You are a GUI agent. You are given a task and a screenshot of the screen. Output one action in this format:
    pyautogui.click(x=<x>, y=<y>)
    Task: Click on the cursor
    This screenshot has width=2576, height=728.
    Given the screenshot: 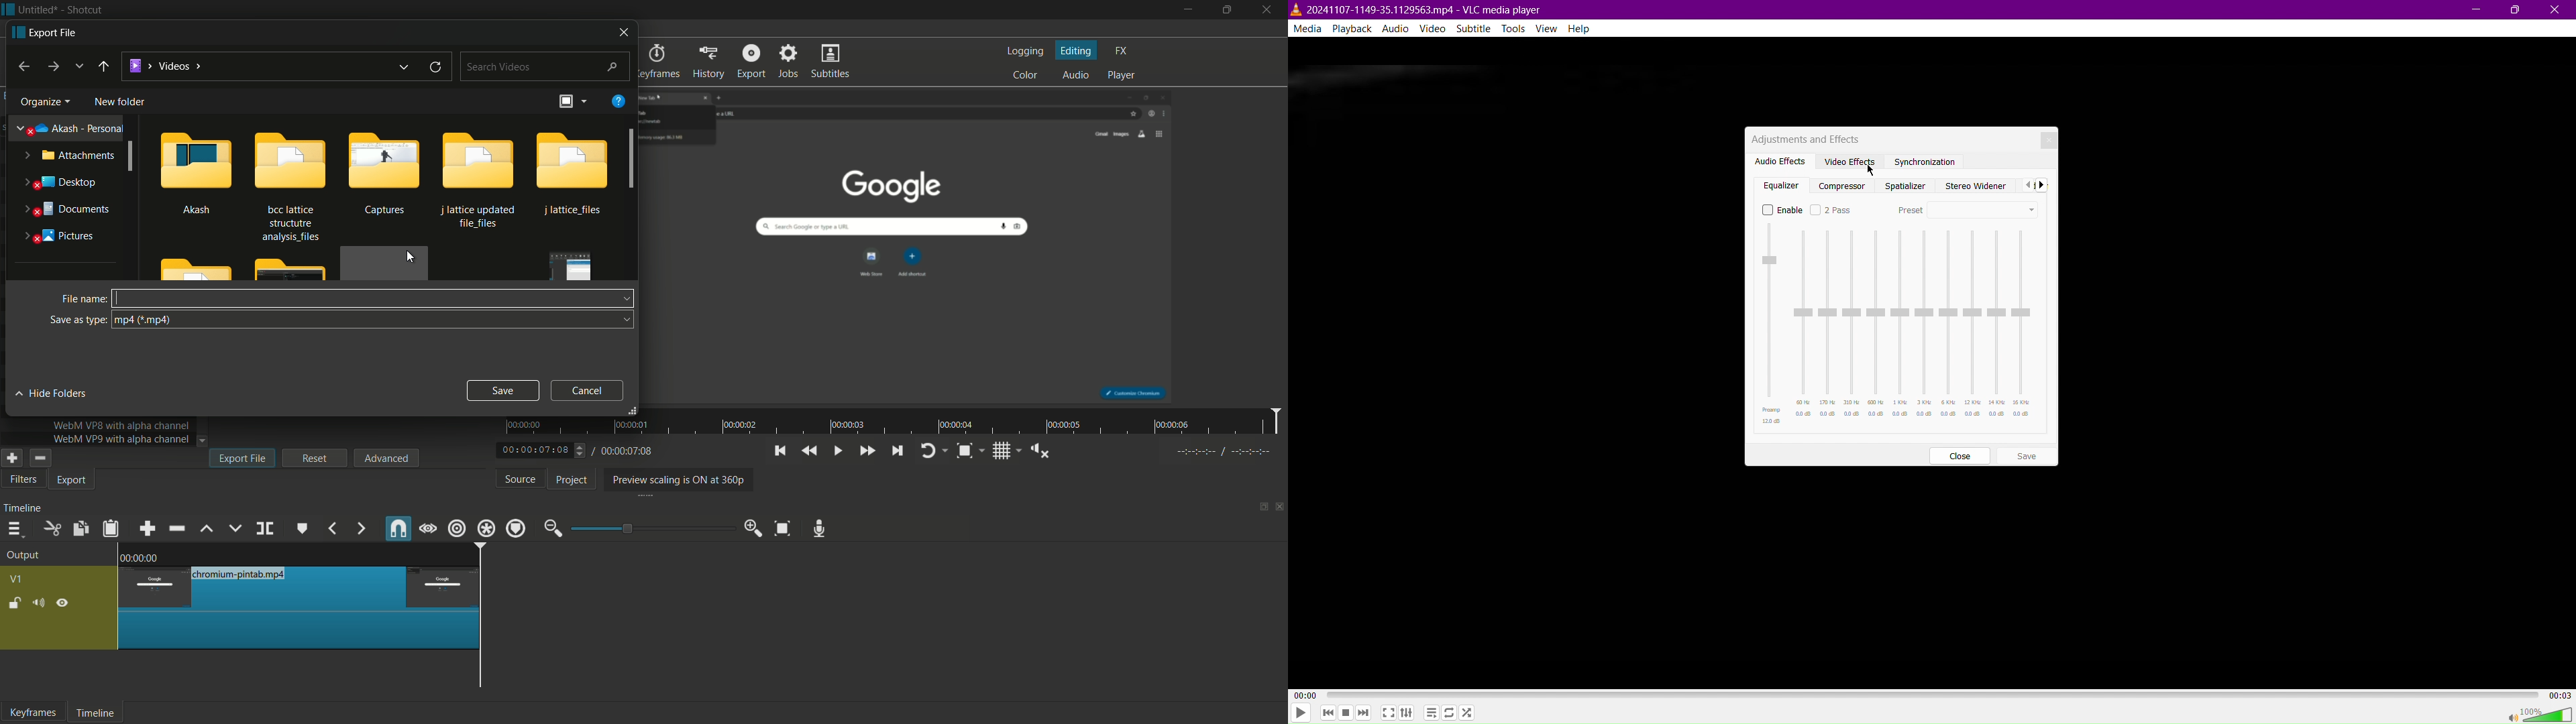 What is the action you would take?
    pyautogui.click(x=412, y=256)
    